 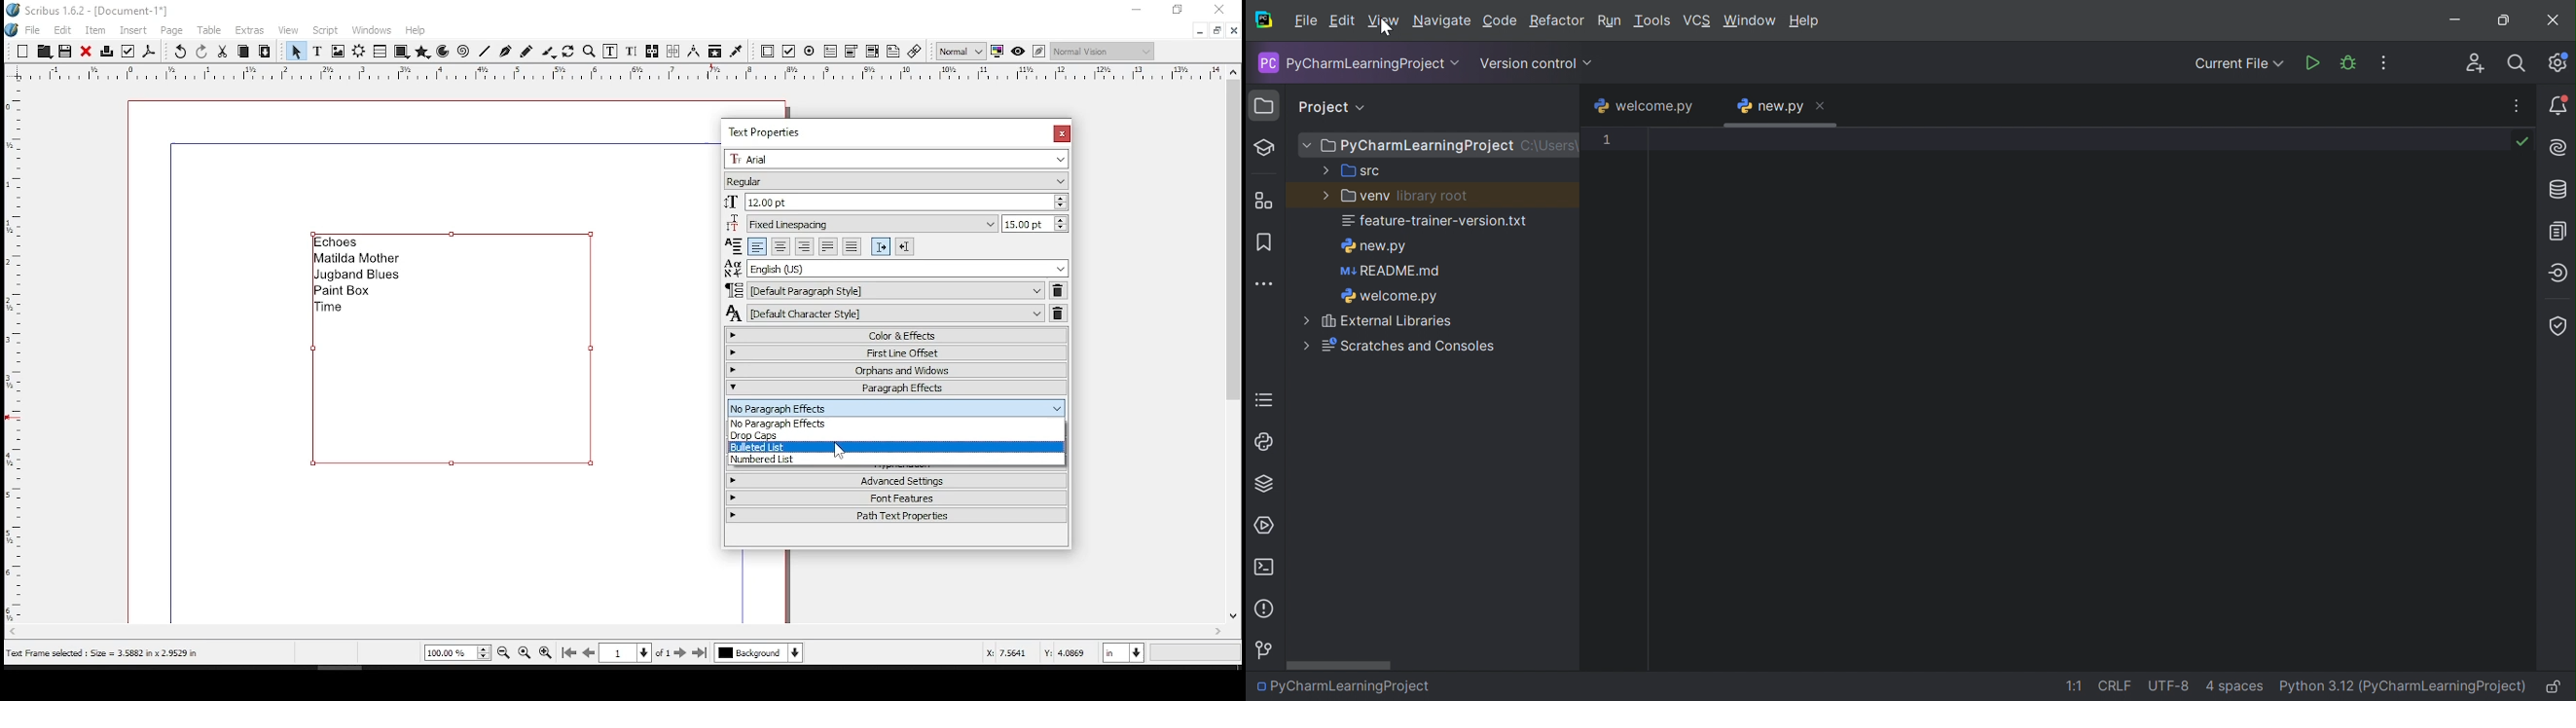 What do you see at coordinates (780, 246) in the screenshot?
I see `align text center` at bounding box center [780, 246].